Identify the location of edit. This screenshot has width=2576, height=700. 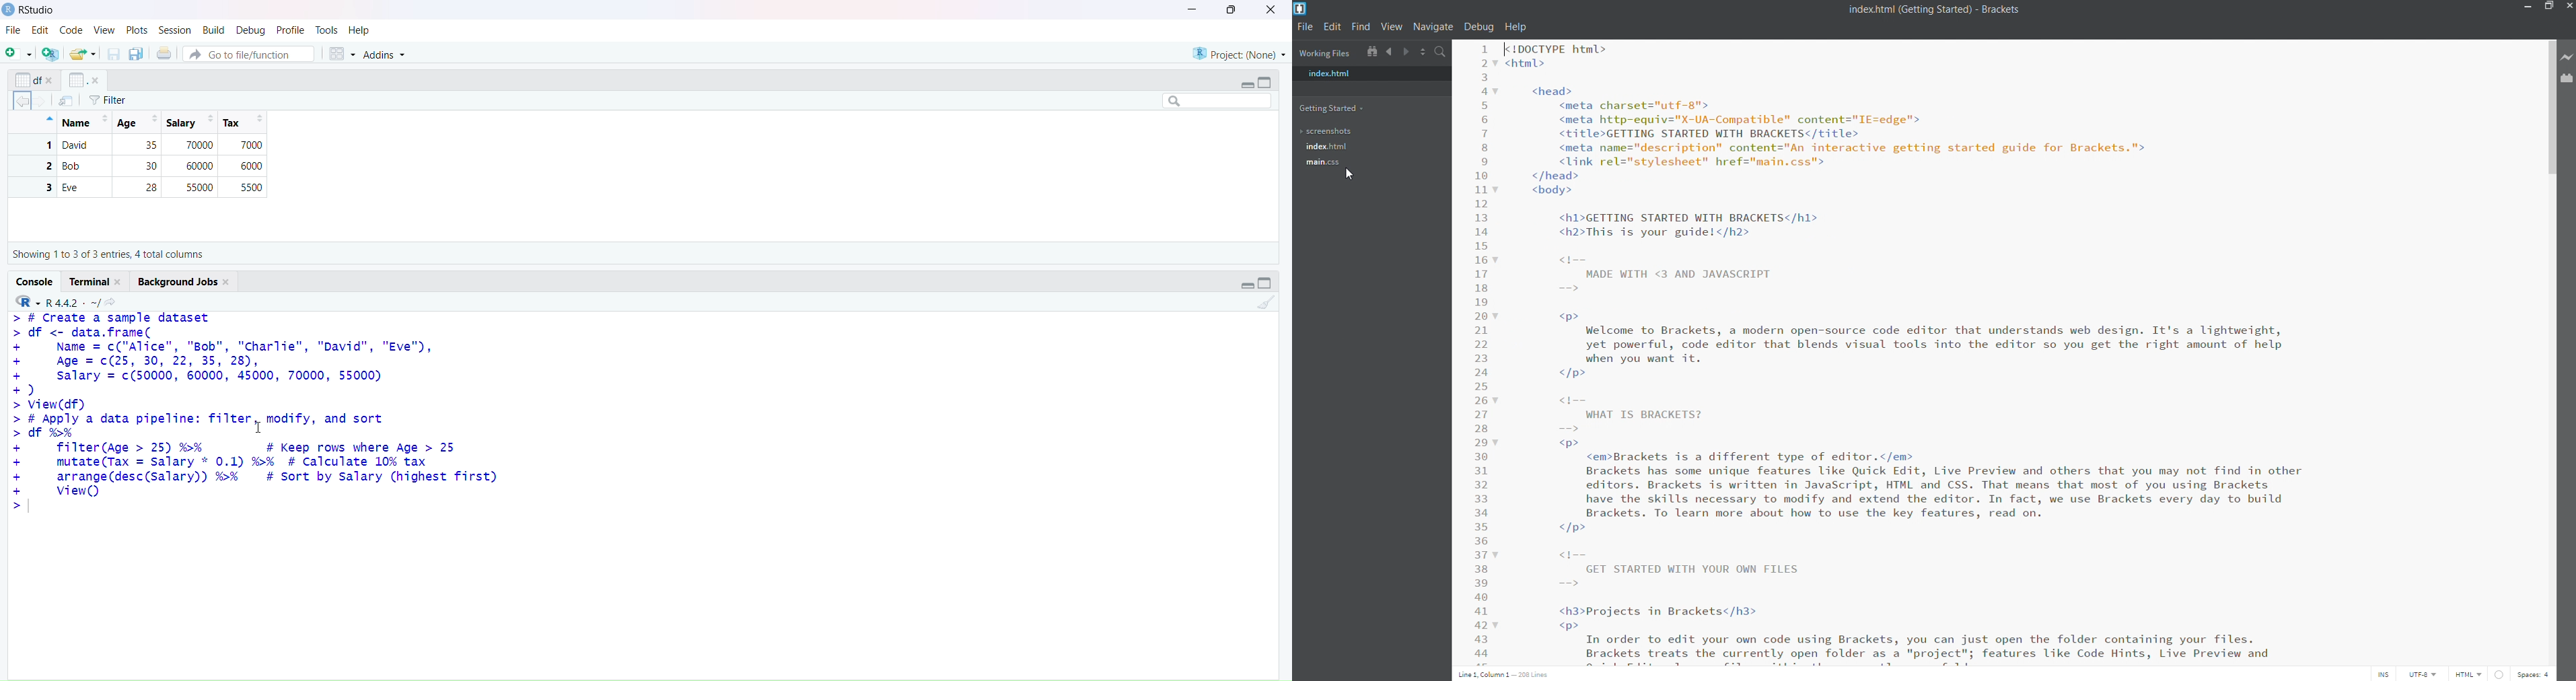
(42, 30).